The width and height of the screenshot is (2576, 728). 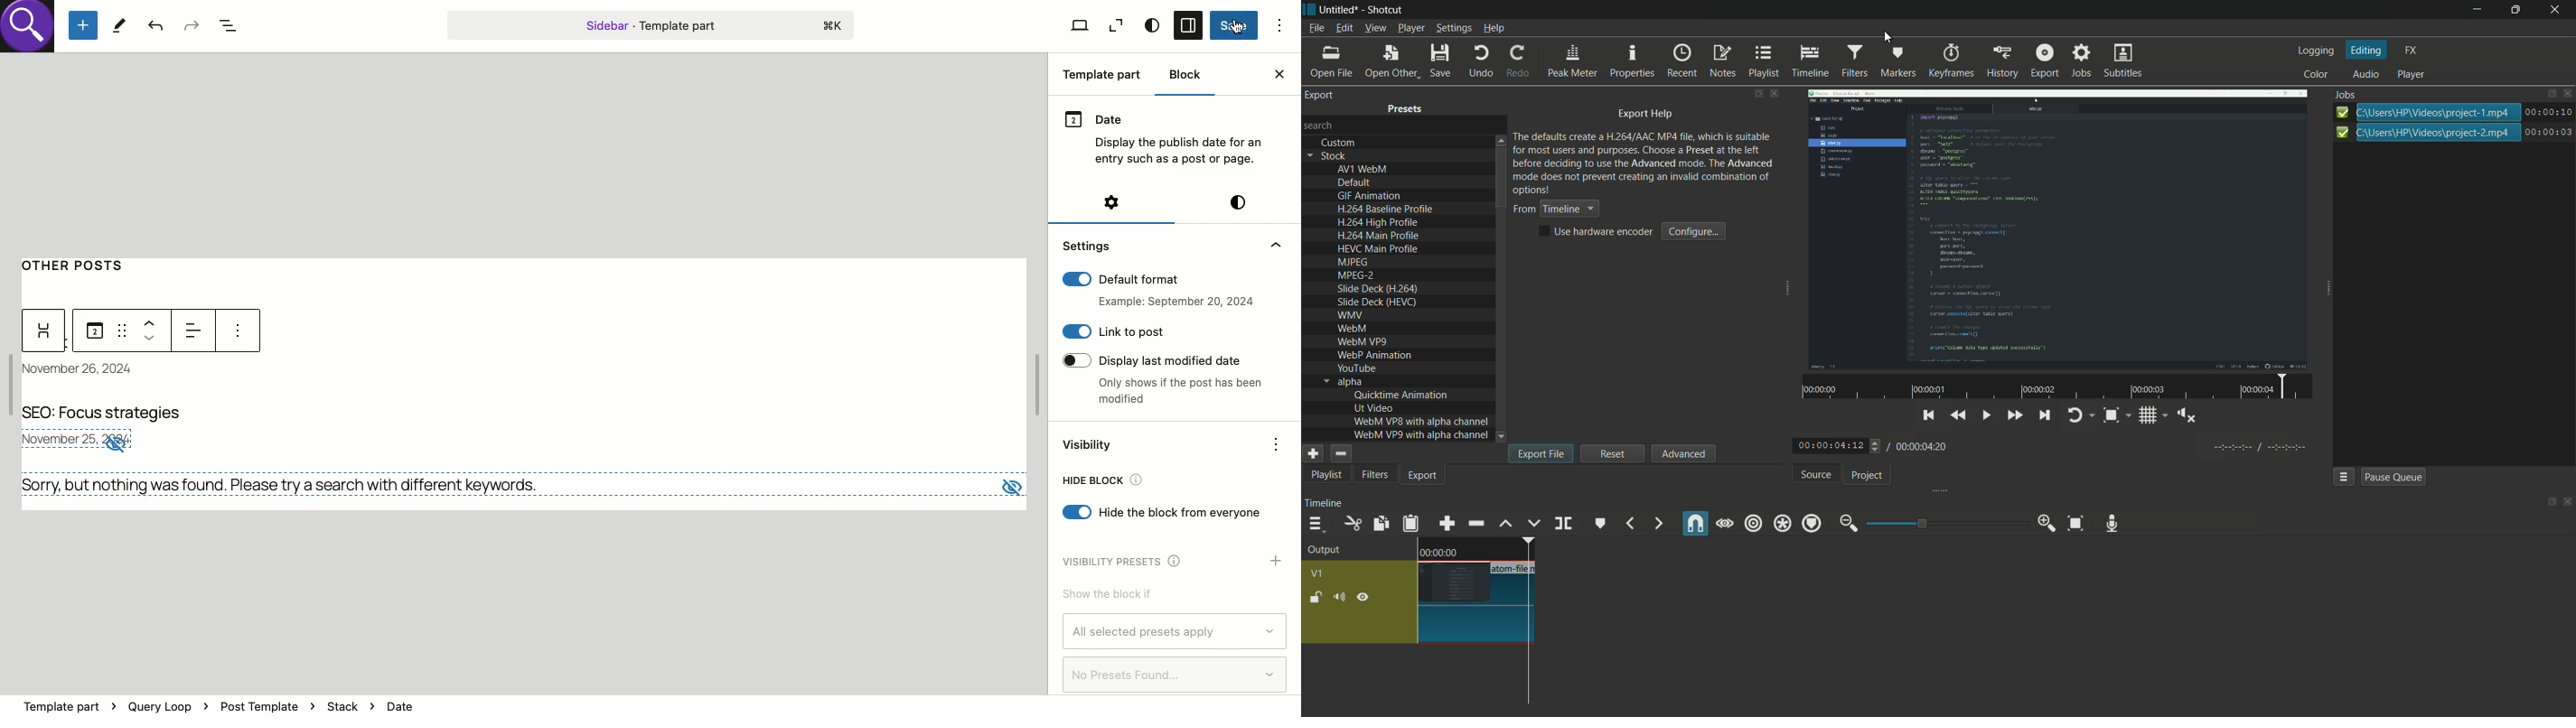 I want to click on webm vp9 with alpha channel, so click(x=1421, y=435).